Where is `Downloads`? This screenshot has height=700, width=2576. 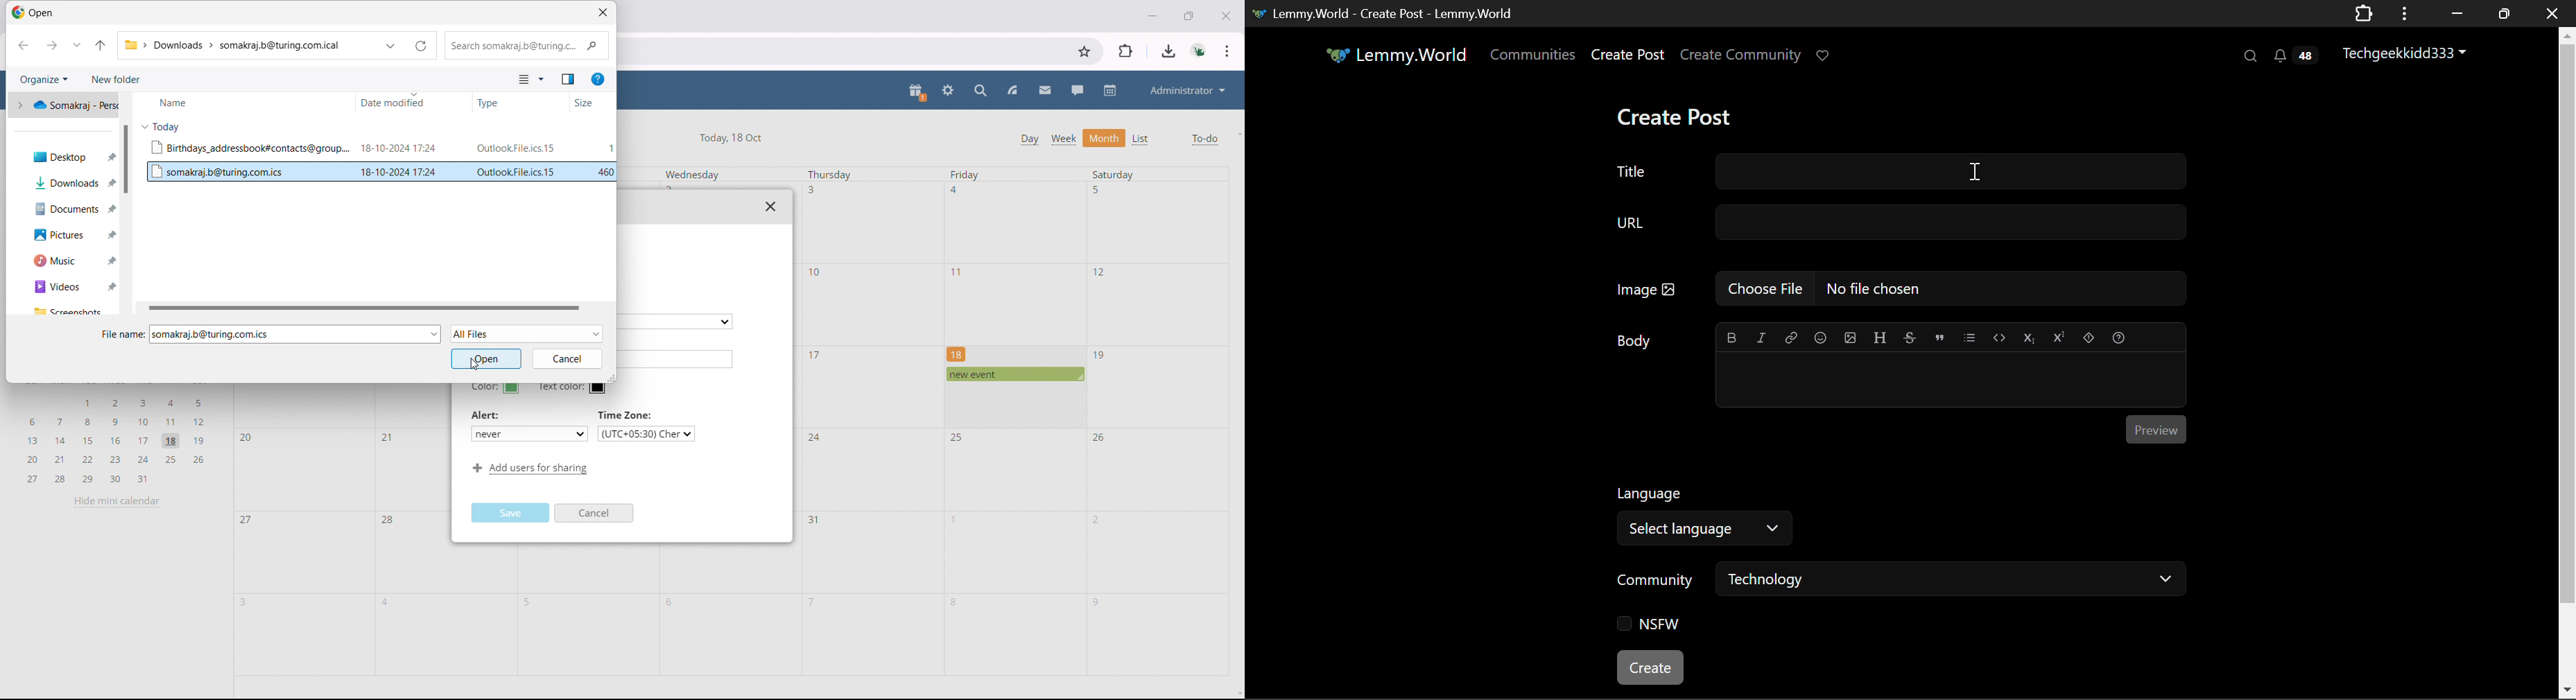
Downloads is located at coordinates (66, 183).